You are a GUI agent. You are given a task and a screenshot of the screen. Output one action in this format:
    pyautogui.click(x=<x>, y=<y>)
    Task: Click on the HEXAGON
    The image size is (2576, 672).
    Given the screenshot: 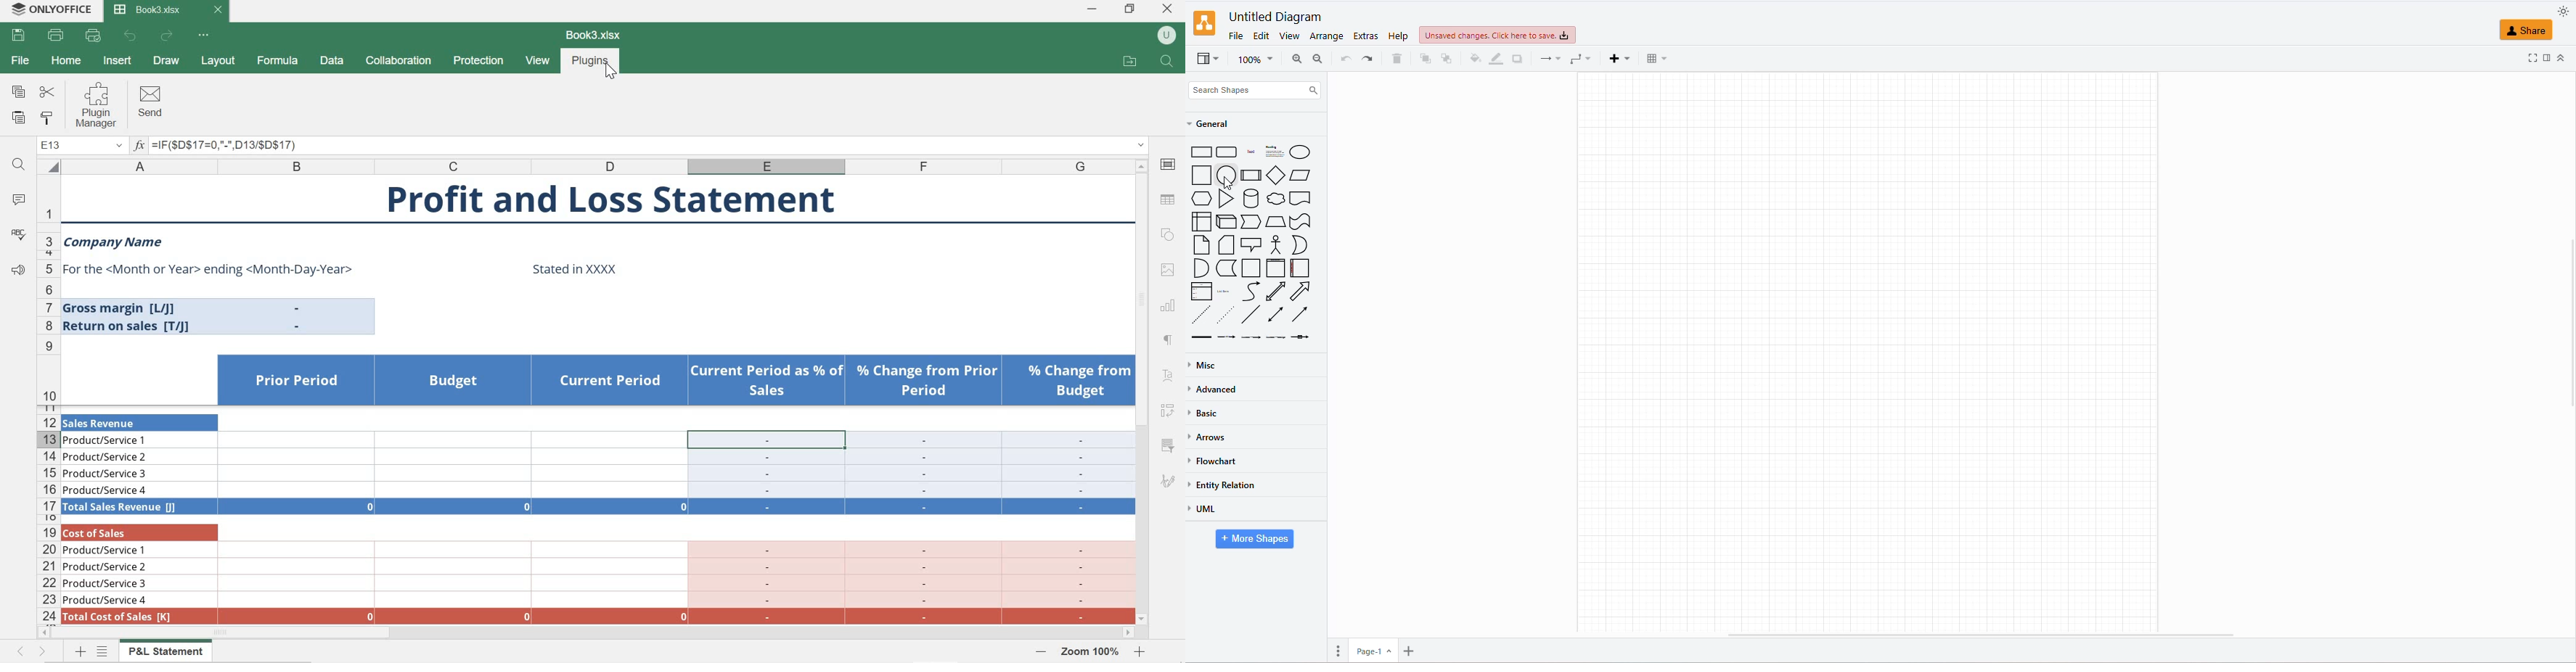 What is the action you would take?
    pyautogui.click(x=1203, y=198)
    